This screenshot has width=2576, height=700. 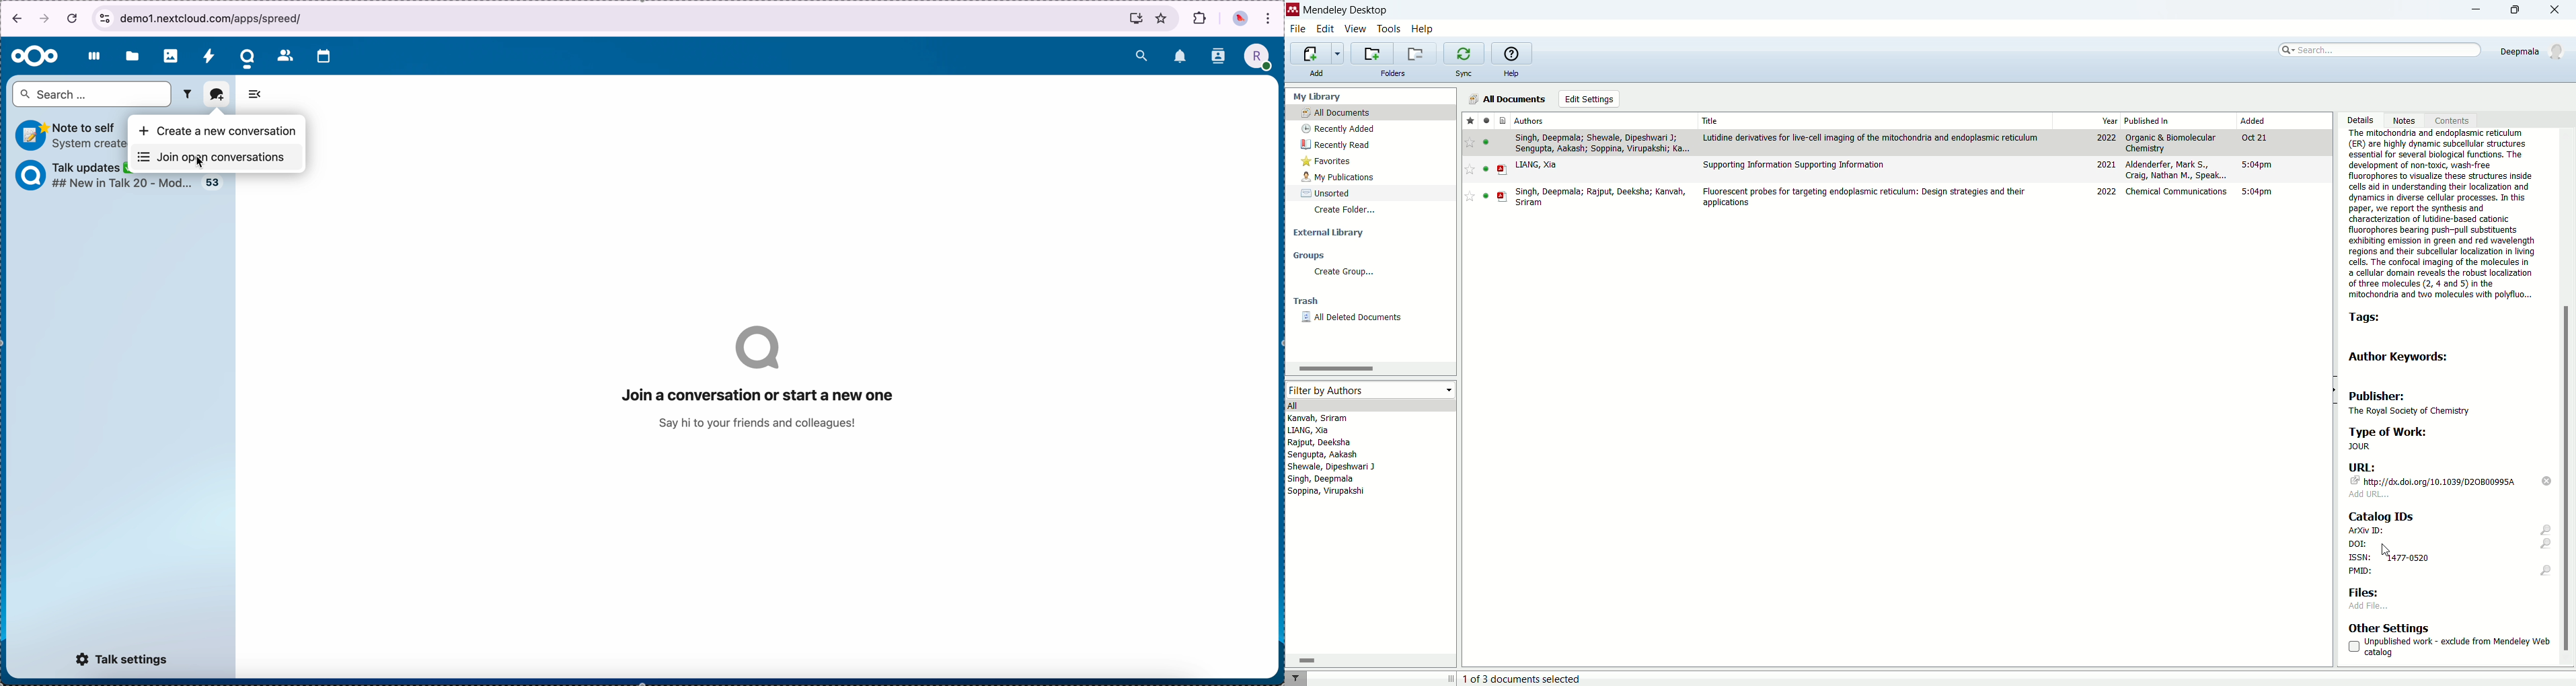 I want to click on publisher: the royal society of chemistry, so click(x=2416, y=402).